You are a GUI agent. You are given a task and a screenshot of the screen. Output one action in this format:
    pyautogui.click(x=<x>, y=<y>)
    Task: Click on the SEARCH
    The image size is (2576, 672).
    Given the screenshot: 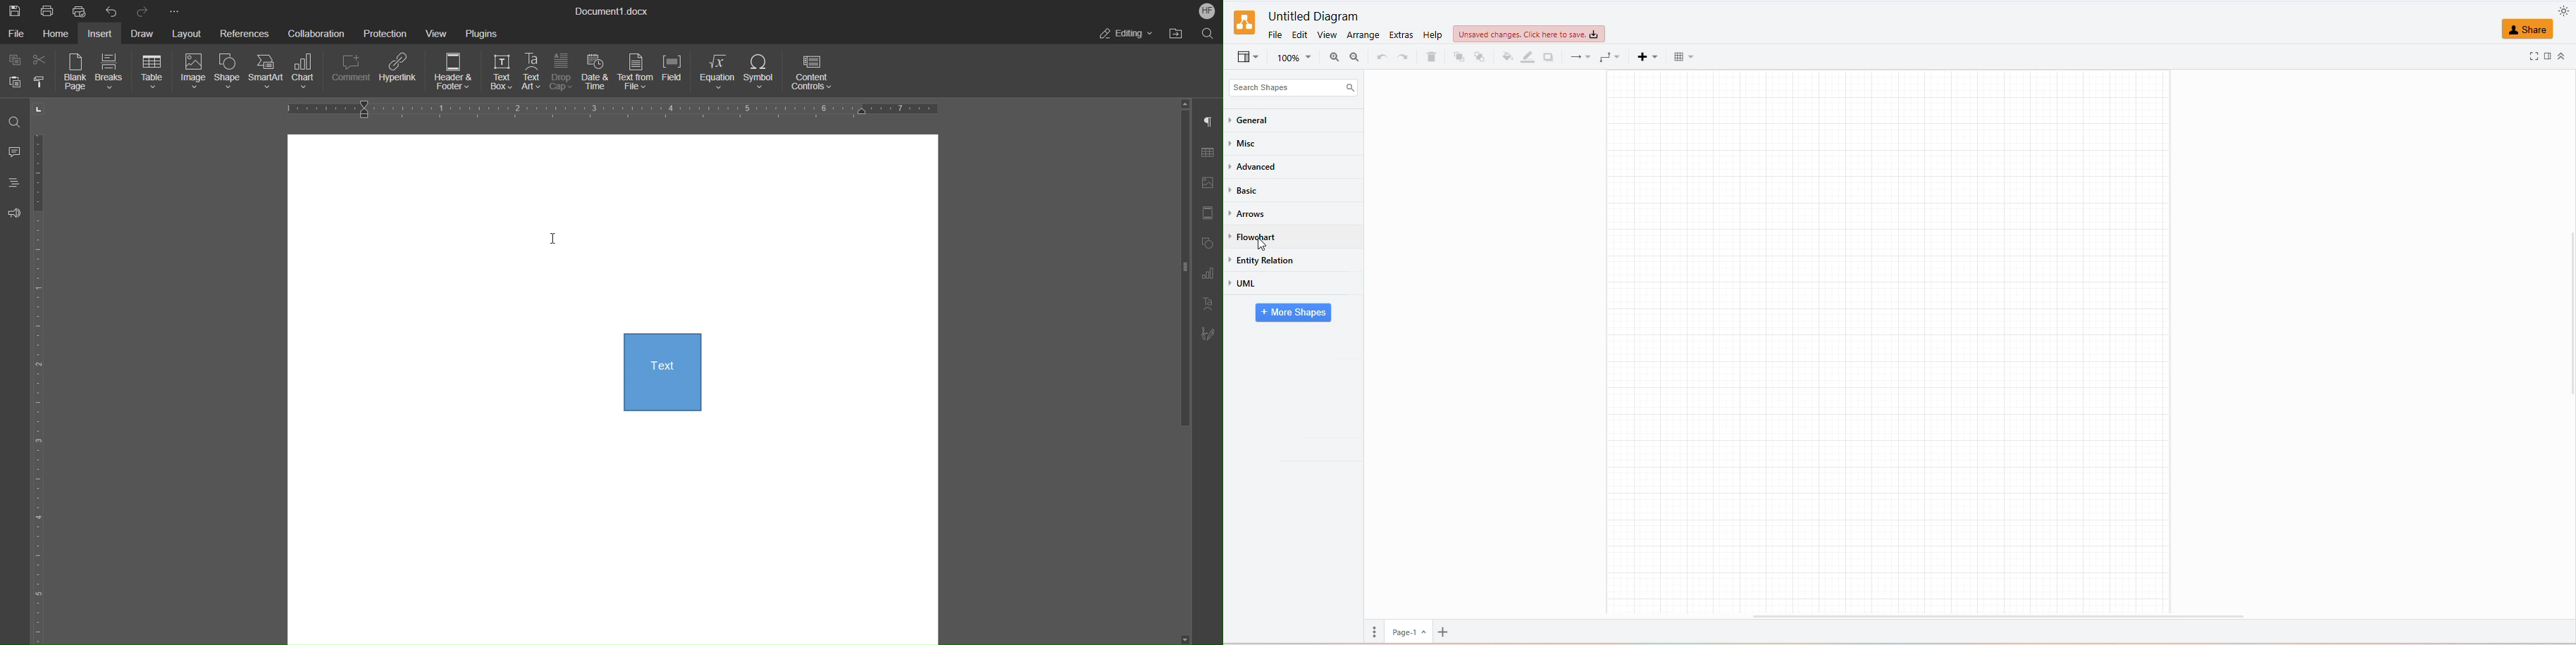 What is the action you would take?
    pyautogui.click(x=1291, y=85)
    